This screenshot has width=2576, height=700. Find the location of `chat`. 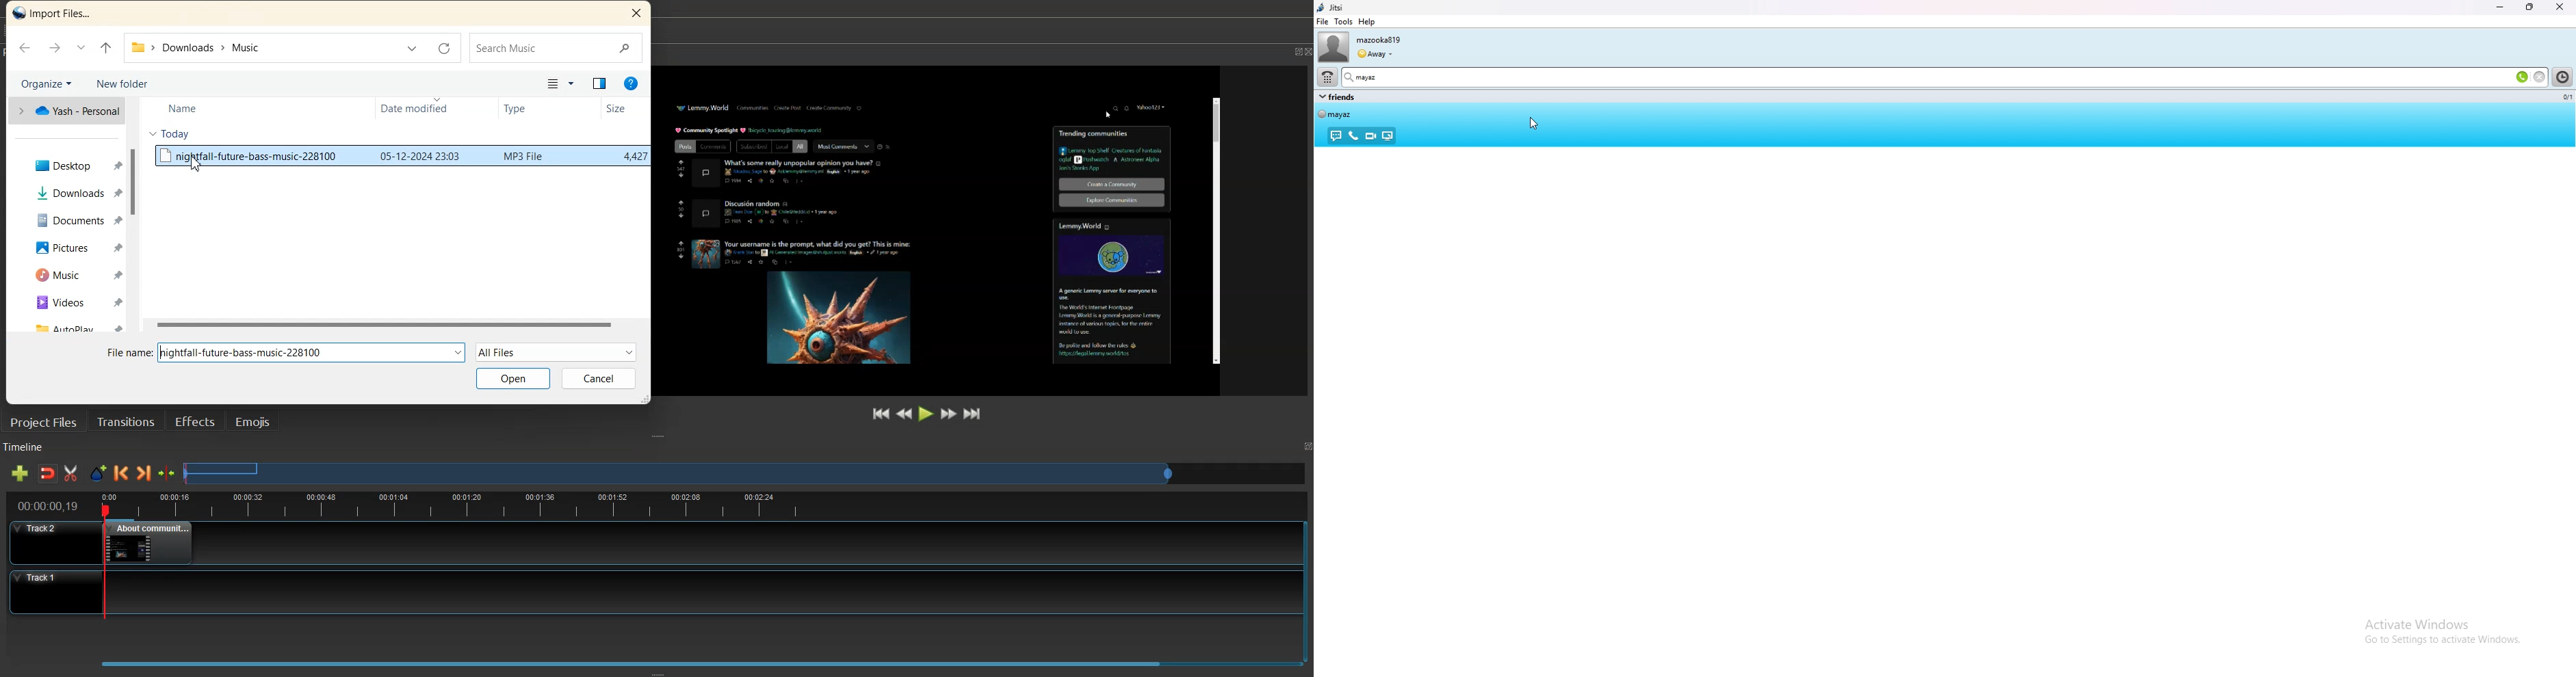

chat is located at coordinates (1335, 137).